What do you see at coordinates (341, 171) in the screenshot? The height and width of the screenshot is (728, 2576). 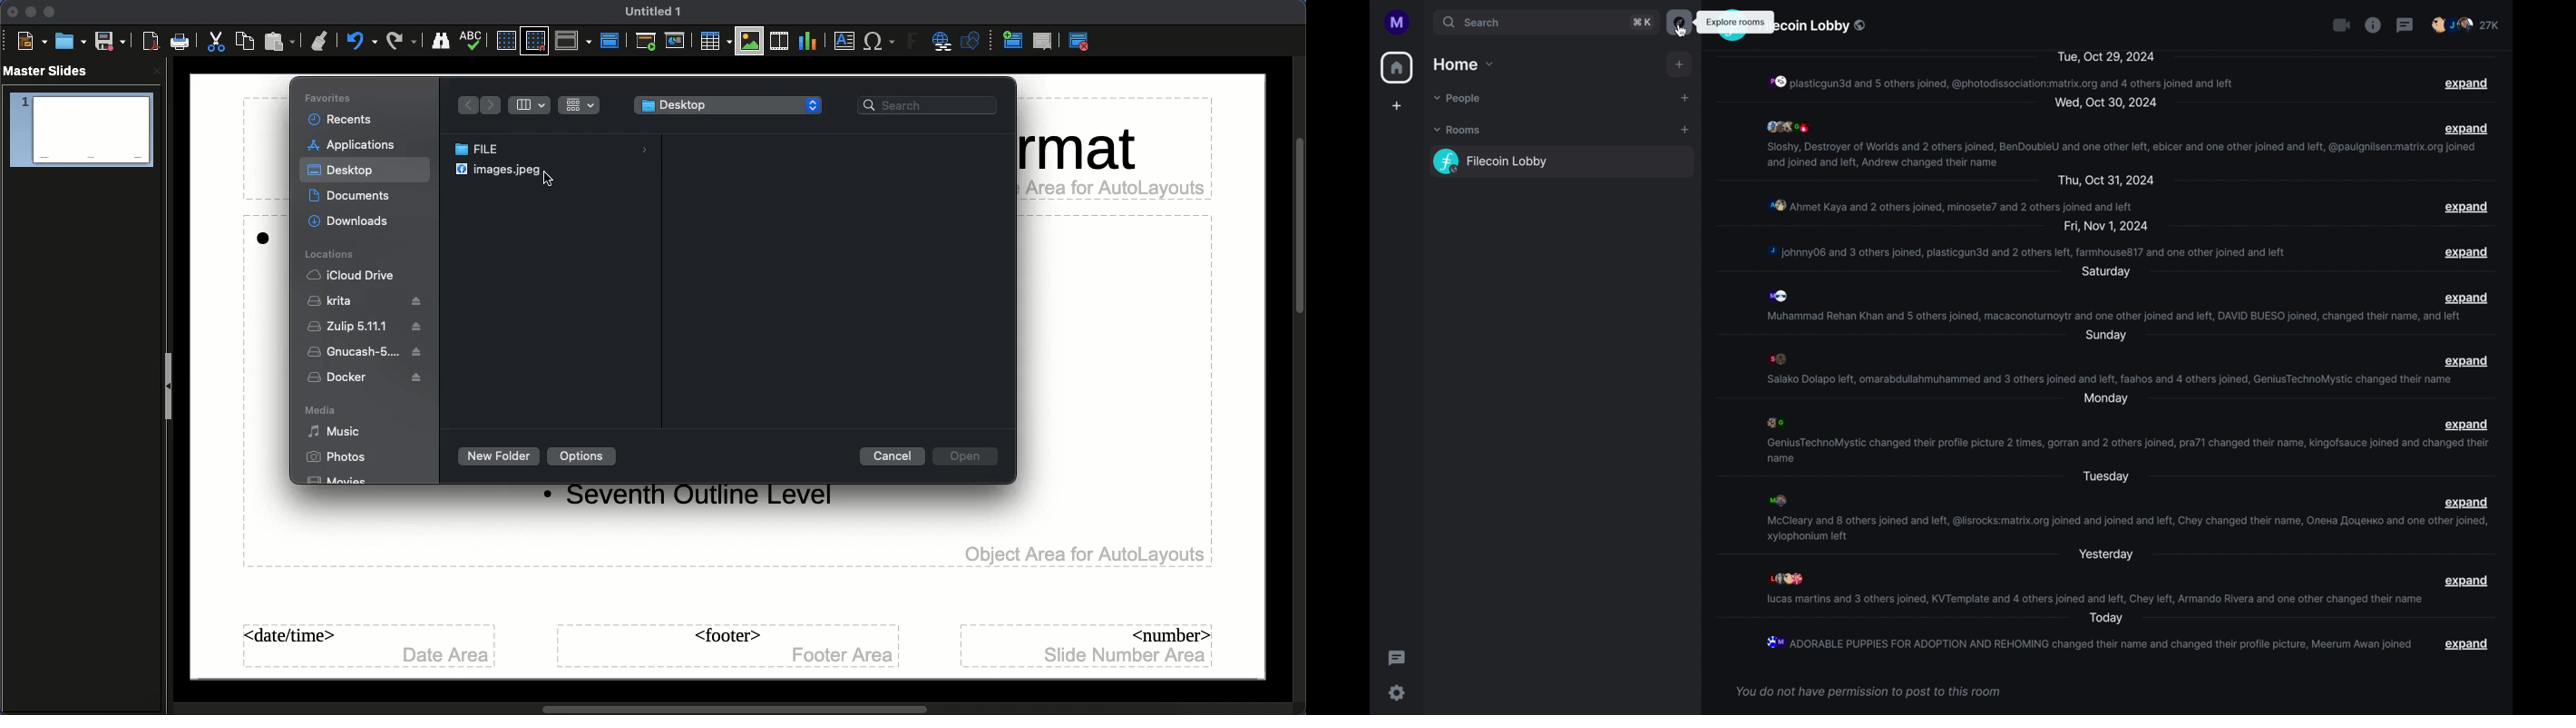 I see `Desktop` at bounding box center [341, 171].